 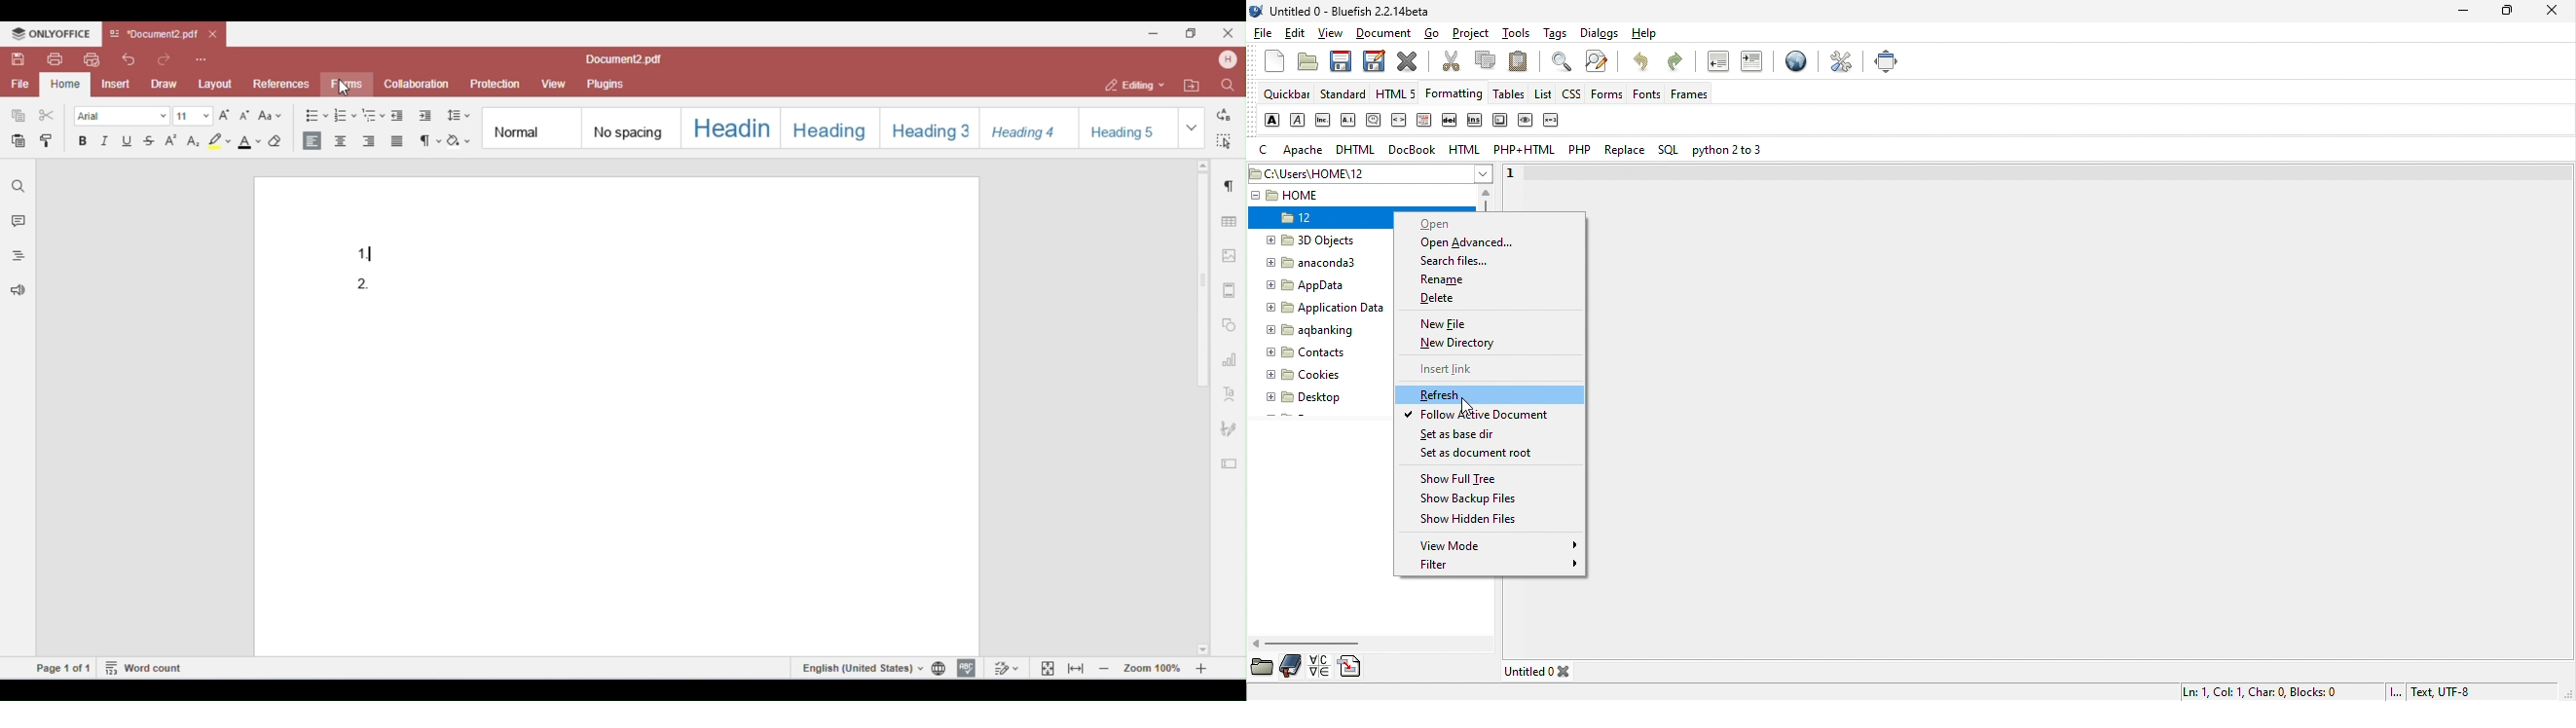 What do you see at coordinates (1544, 92) in the screenshot?
I see `list` at bounding box center [1544, 92].